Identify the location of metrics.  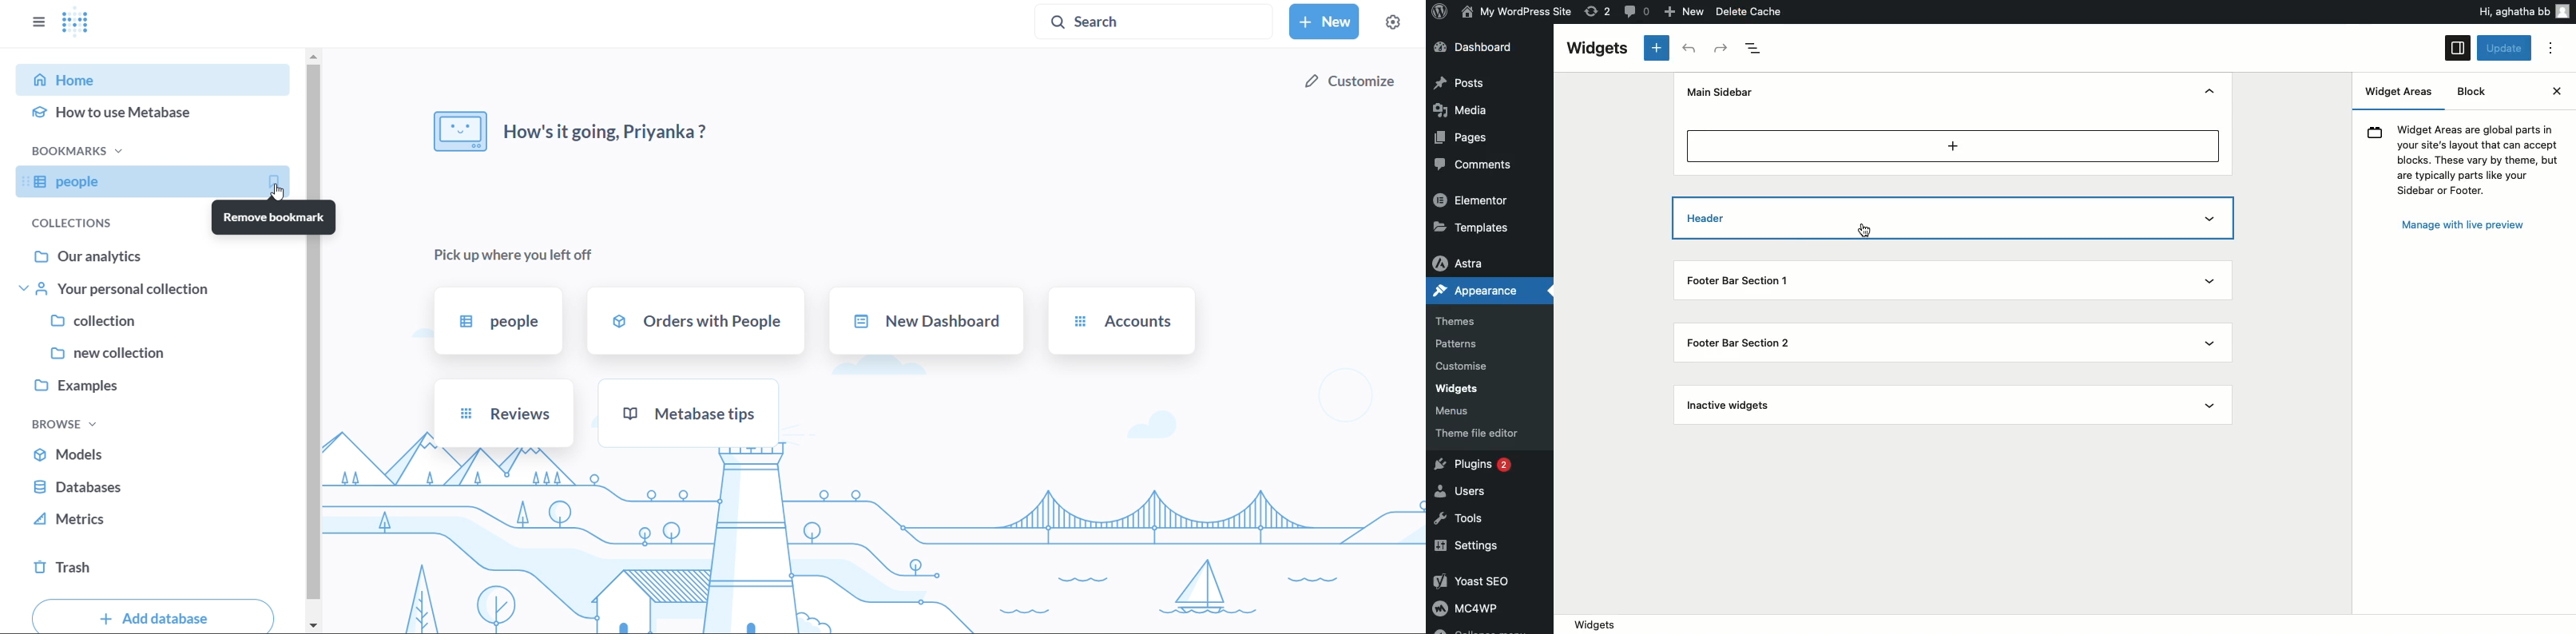
(147, 523).